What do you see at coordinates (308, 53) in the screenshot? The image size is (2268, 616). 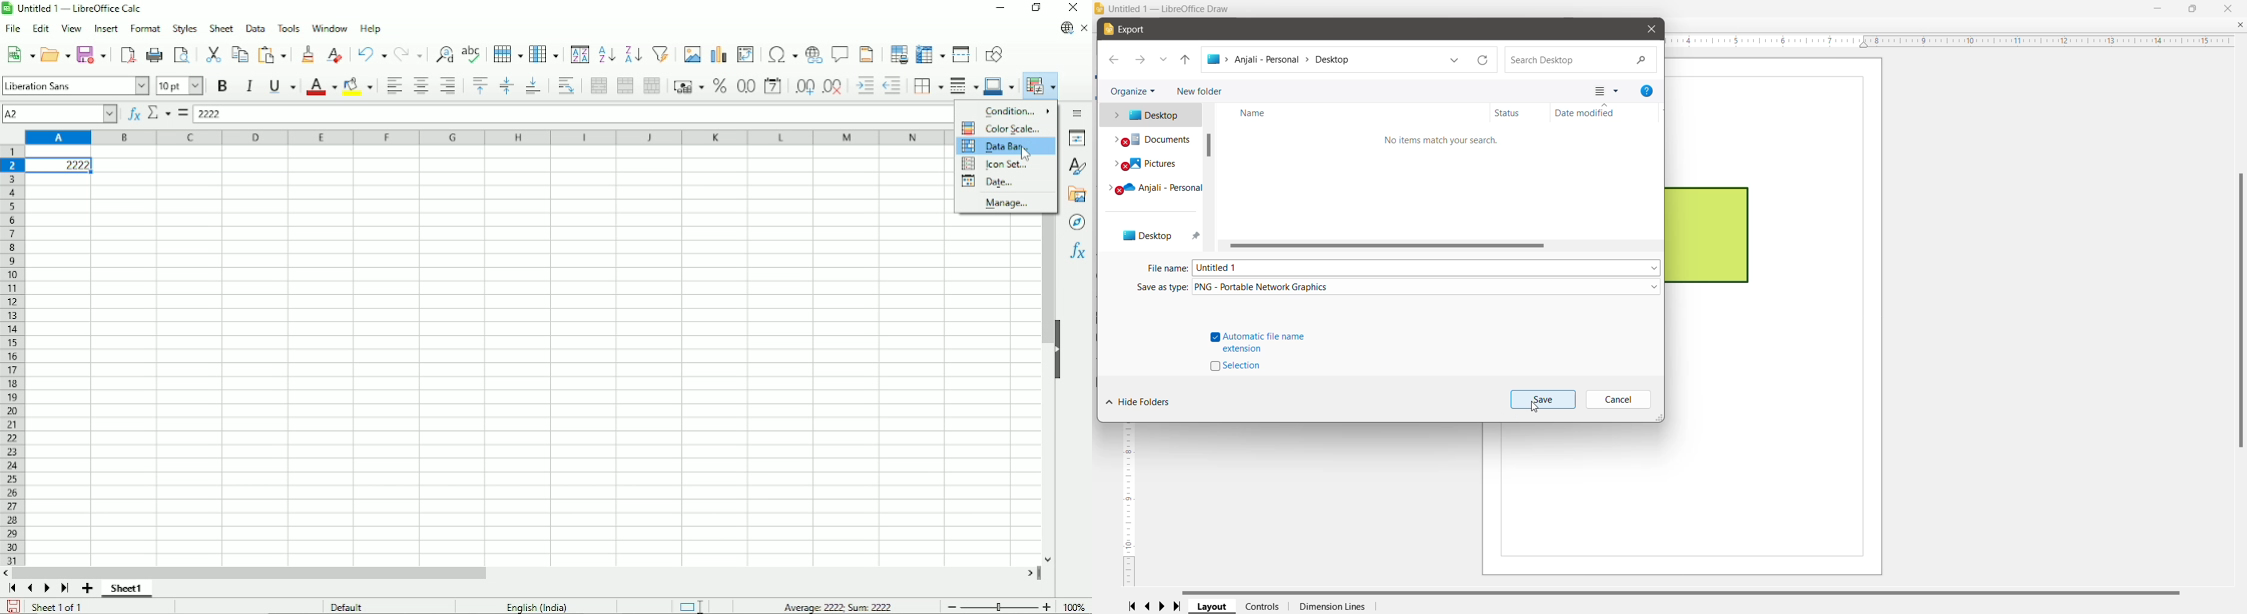 I see `Clone formatting` at bounding box center [308, 53].